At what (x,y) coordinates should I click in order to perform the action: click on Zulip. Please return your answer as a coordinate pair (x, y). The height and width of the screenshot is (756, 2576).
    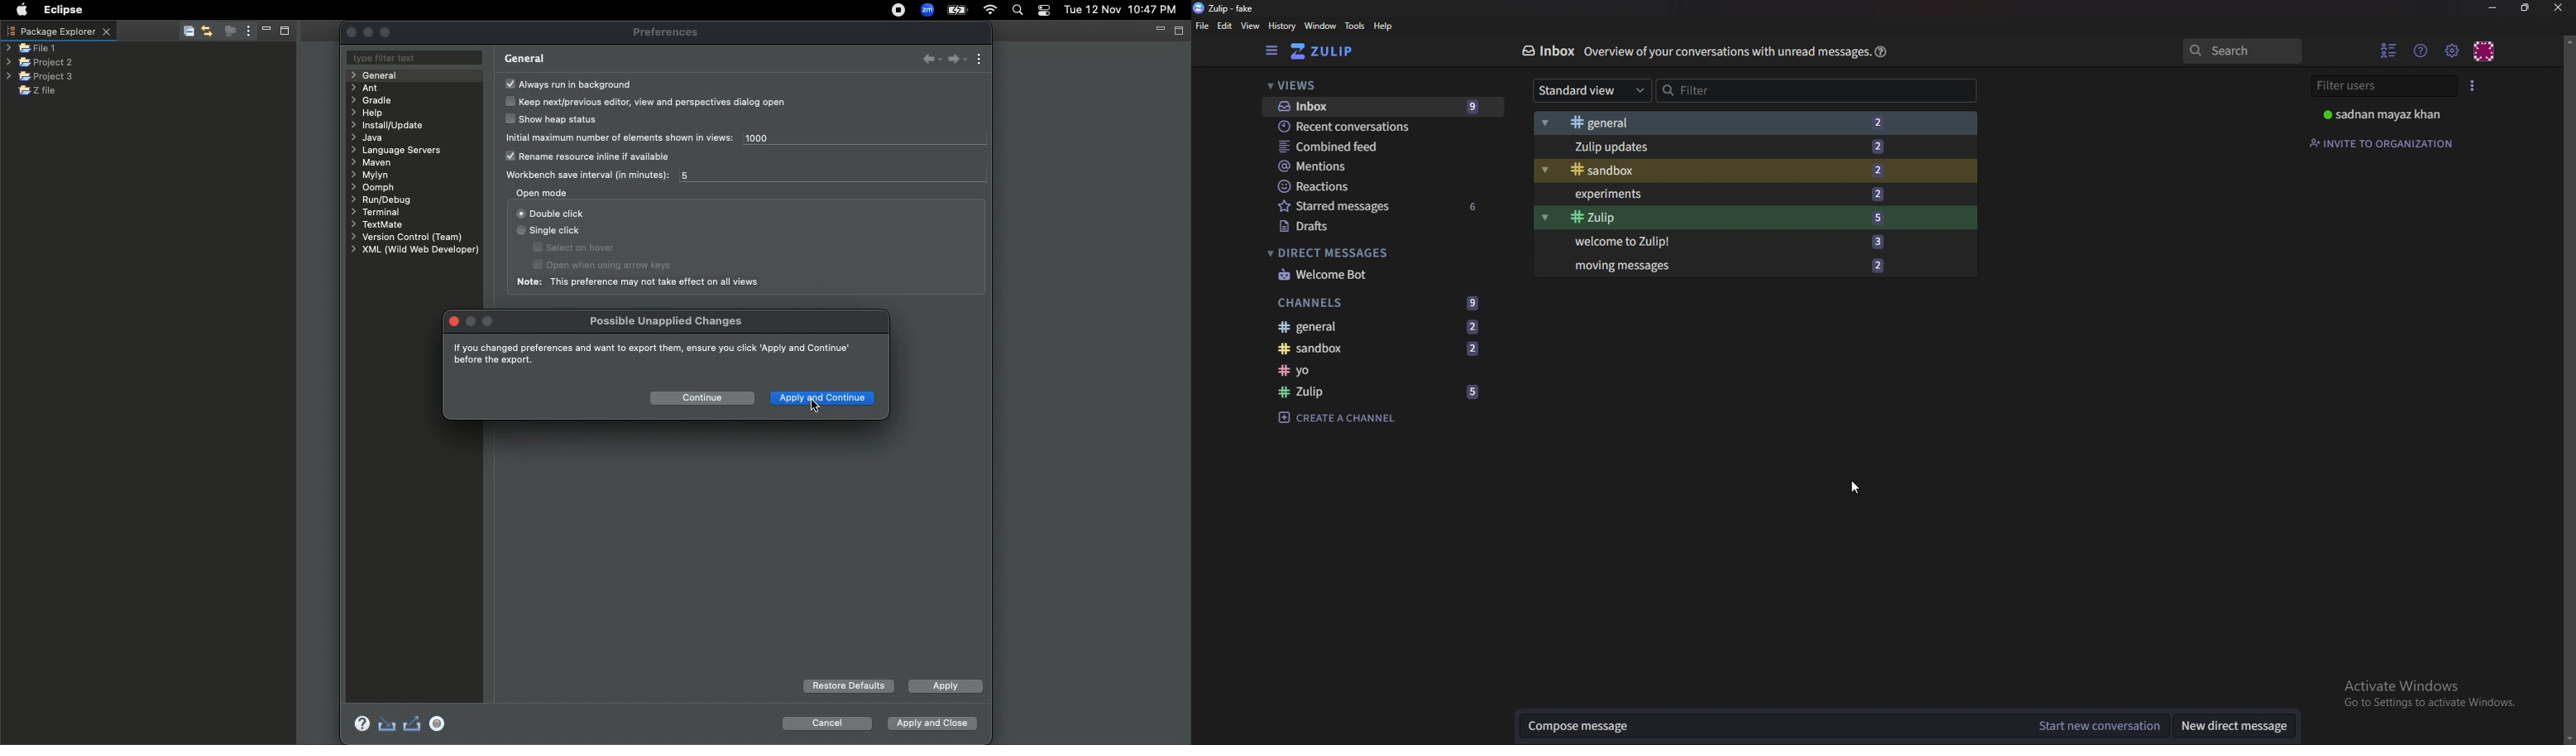
    Looking at the image, I should click on (1757, 219).